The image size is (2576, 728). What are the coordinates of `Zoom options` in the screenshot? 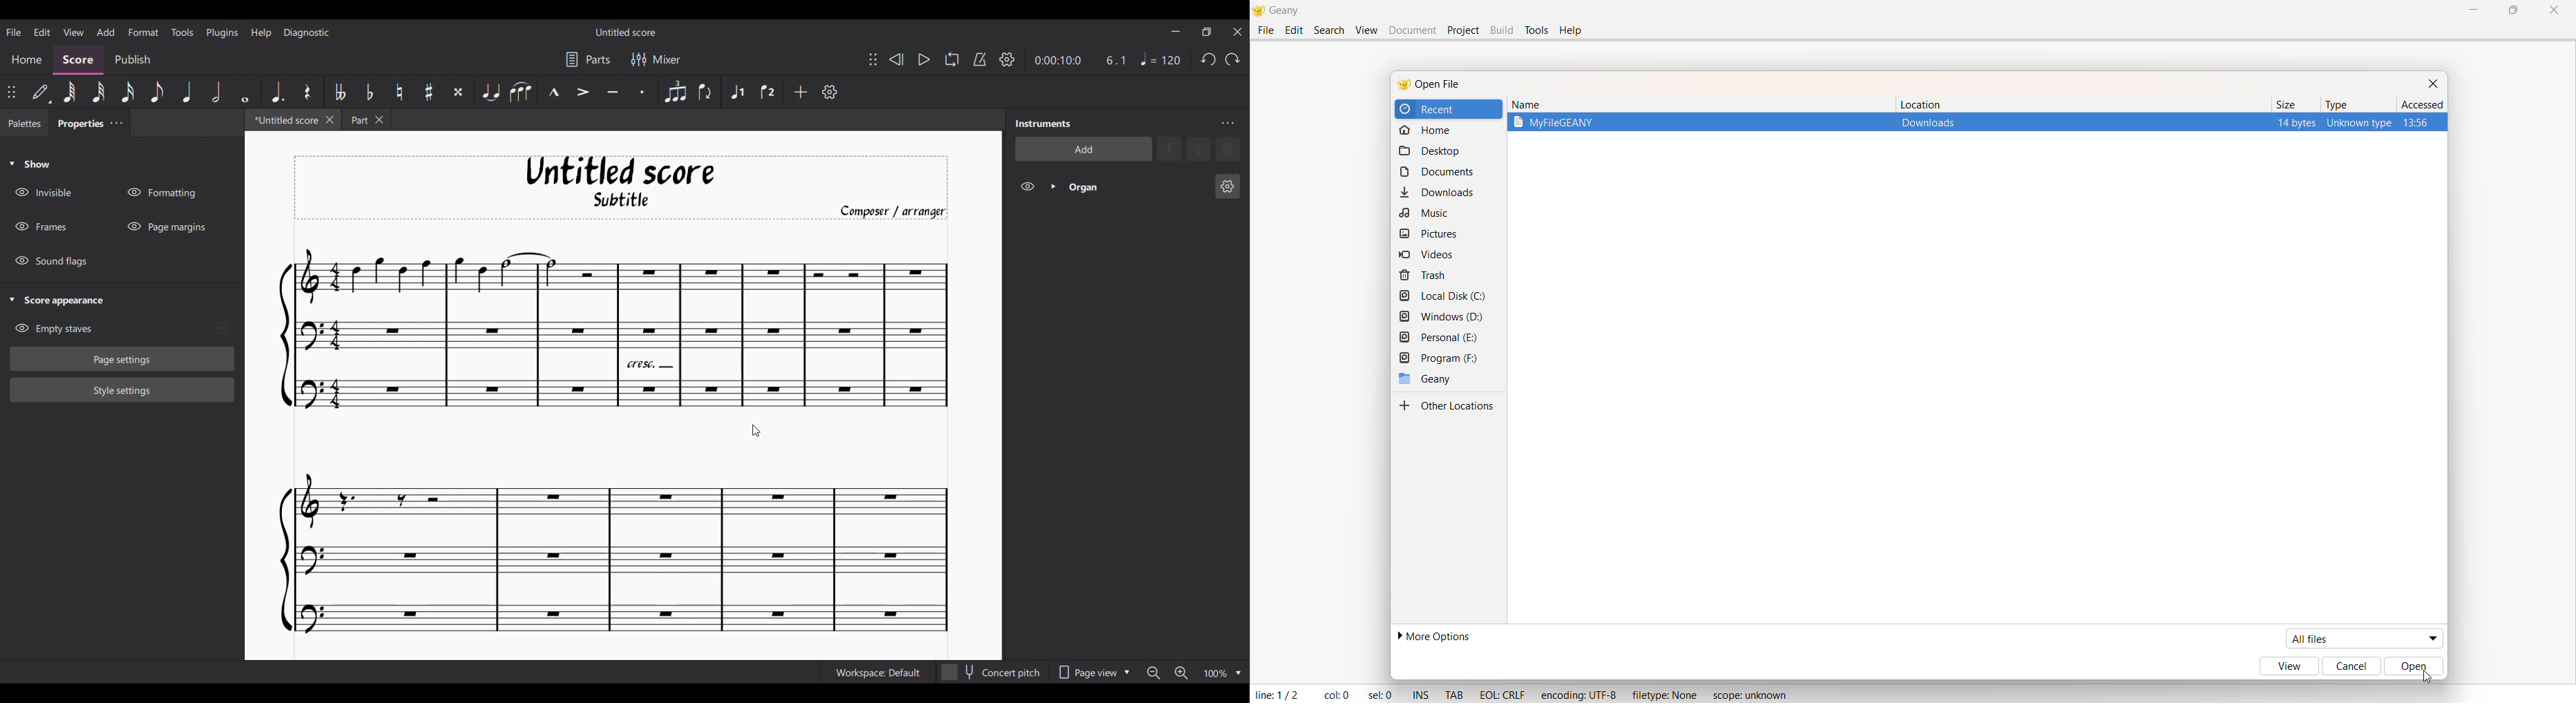 It's located at (1238, 674).